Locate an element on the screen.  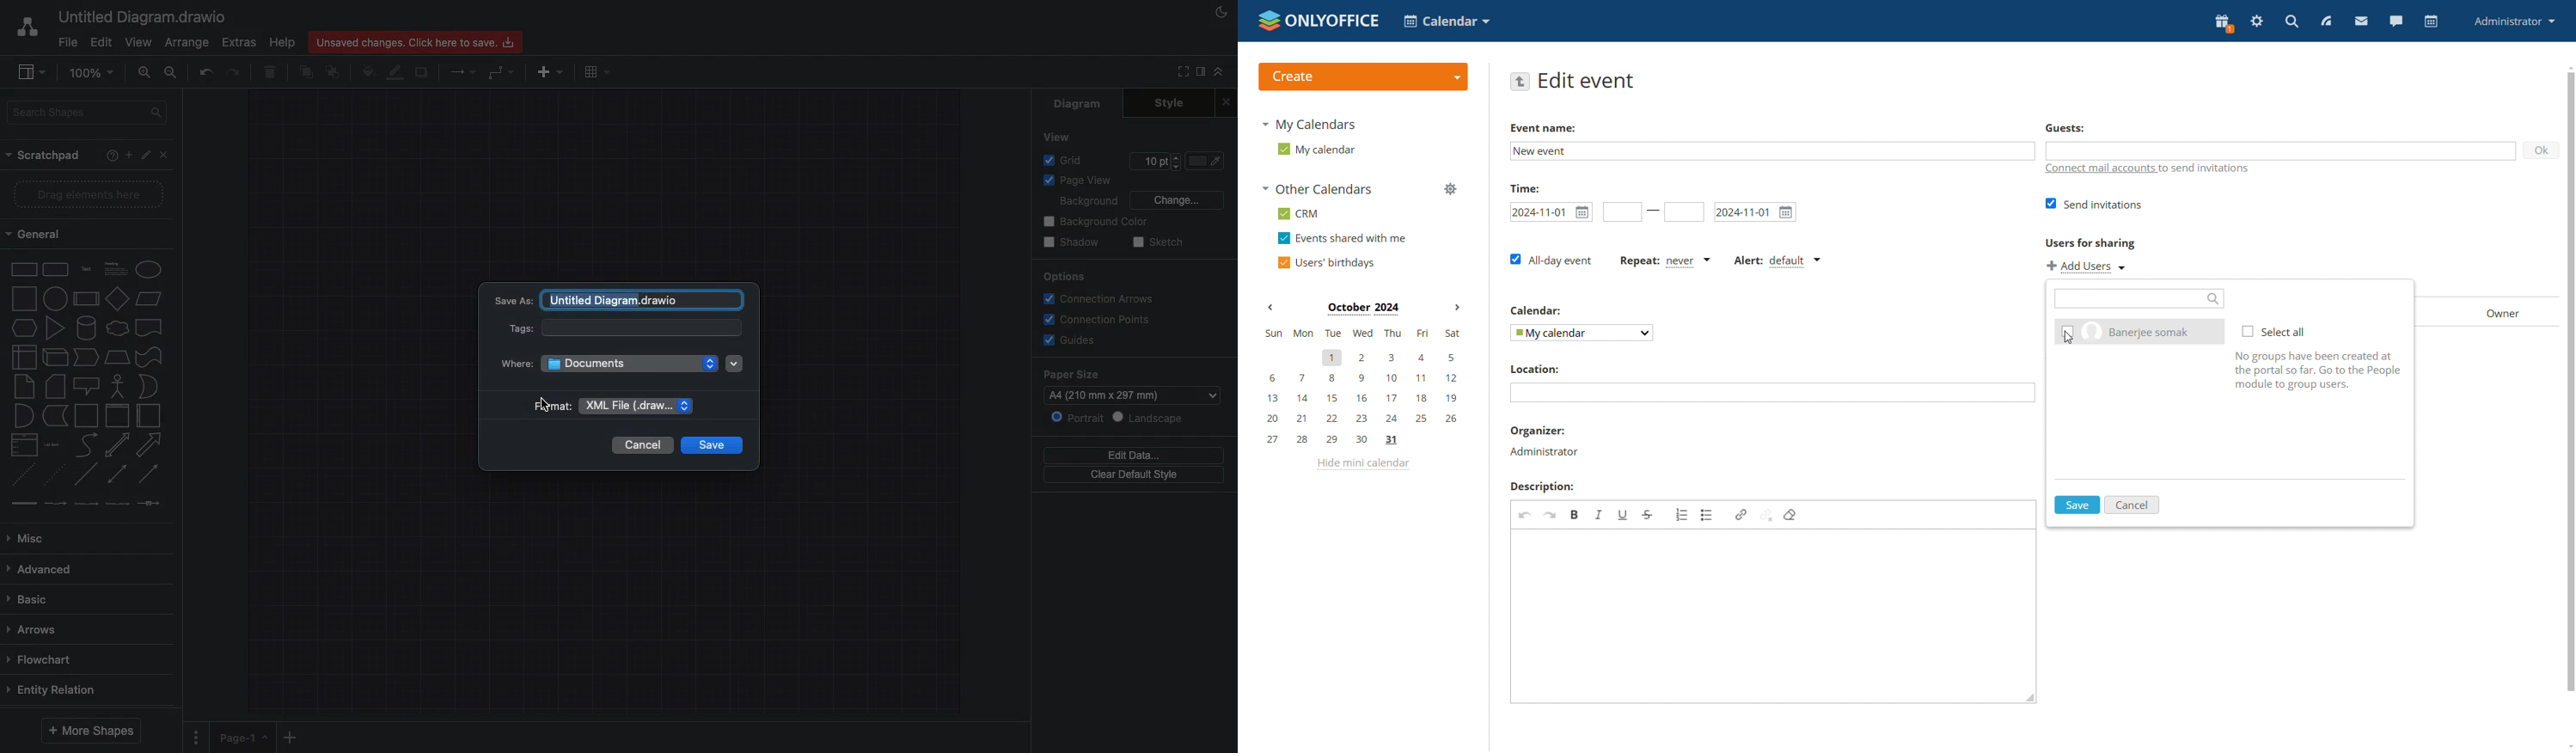
edit description is located at coordinates (1773, 616).